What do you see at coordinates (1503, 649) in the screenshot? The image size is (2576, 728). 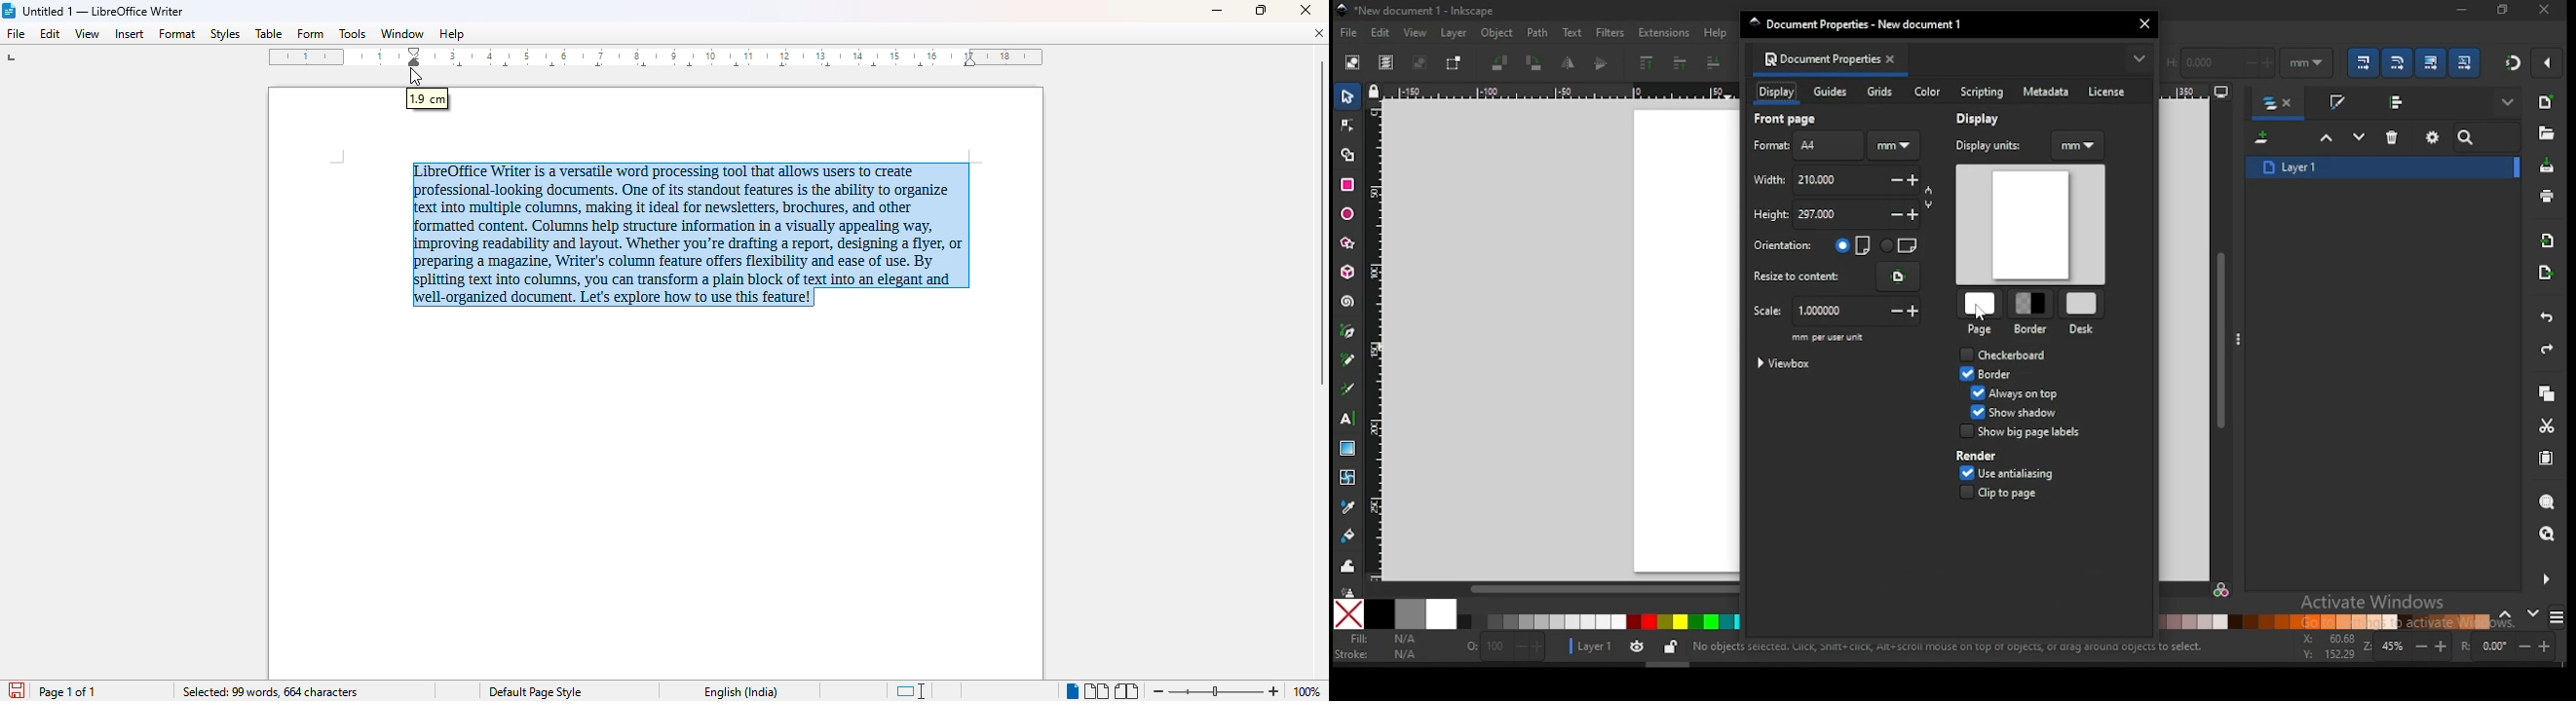 I see `opacity` at bounding box center [1503, 649].